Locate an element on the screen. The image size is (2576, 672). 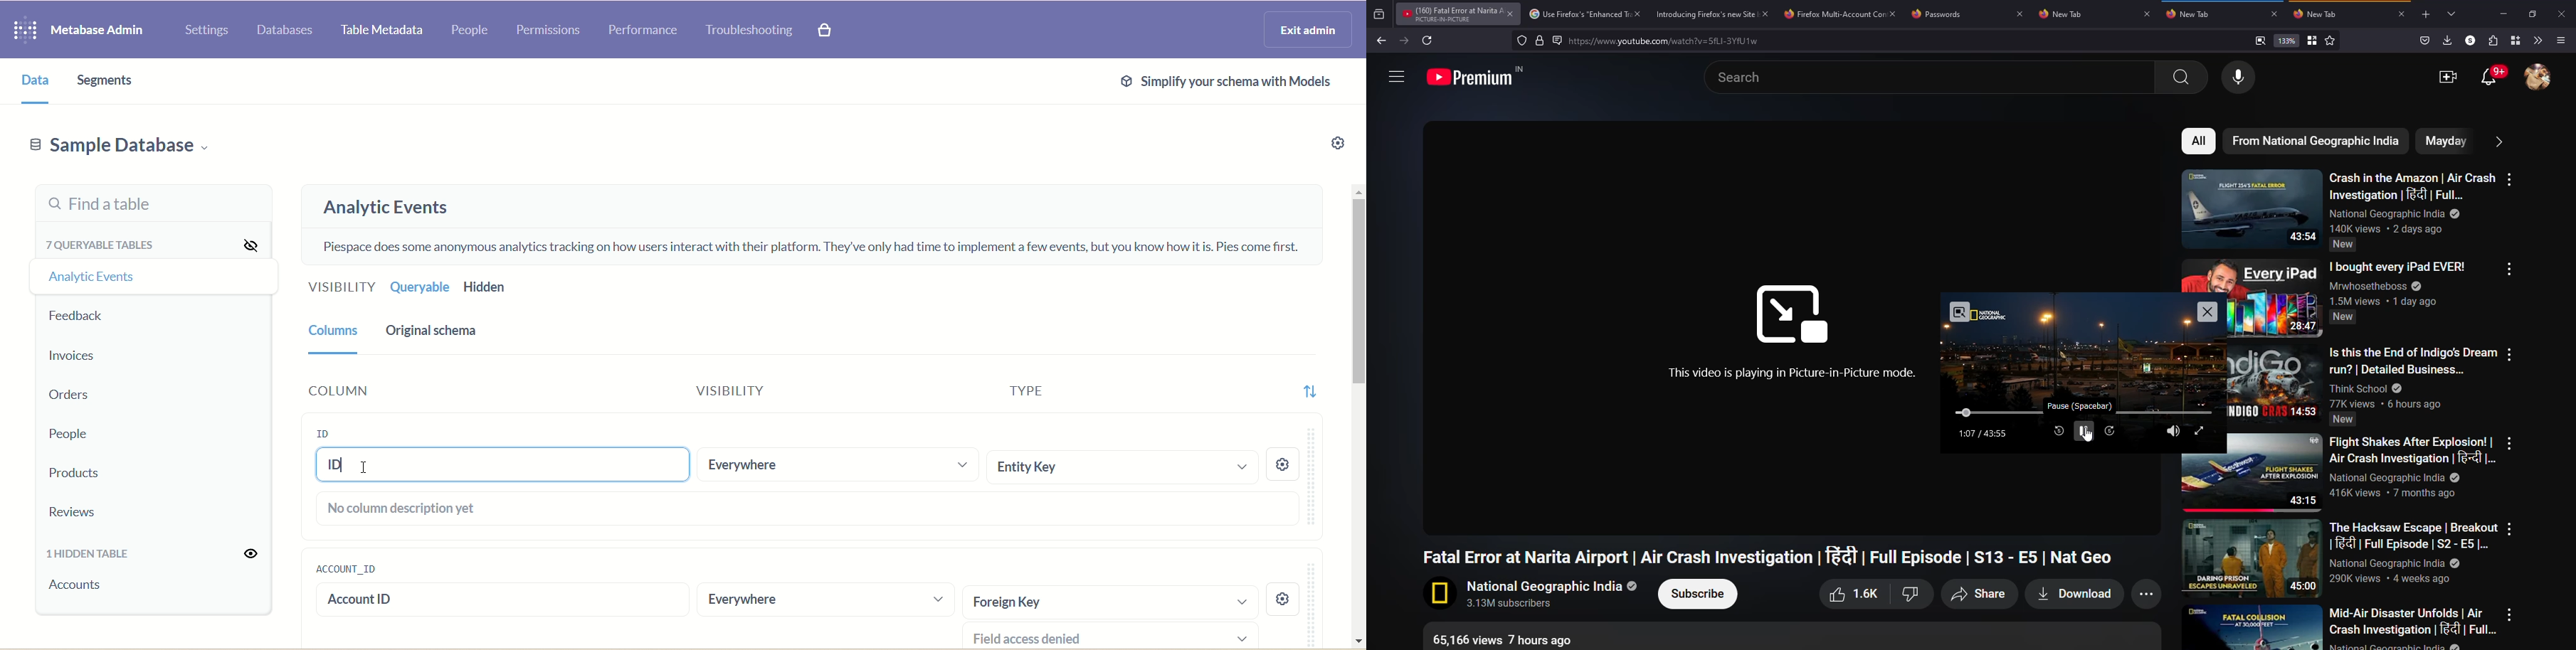
pause is located at coordinates (2080, 406).